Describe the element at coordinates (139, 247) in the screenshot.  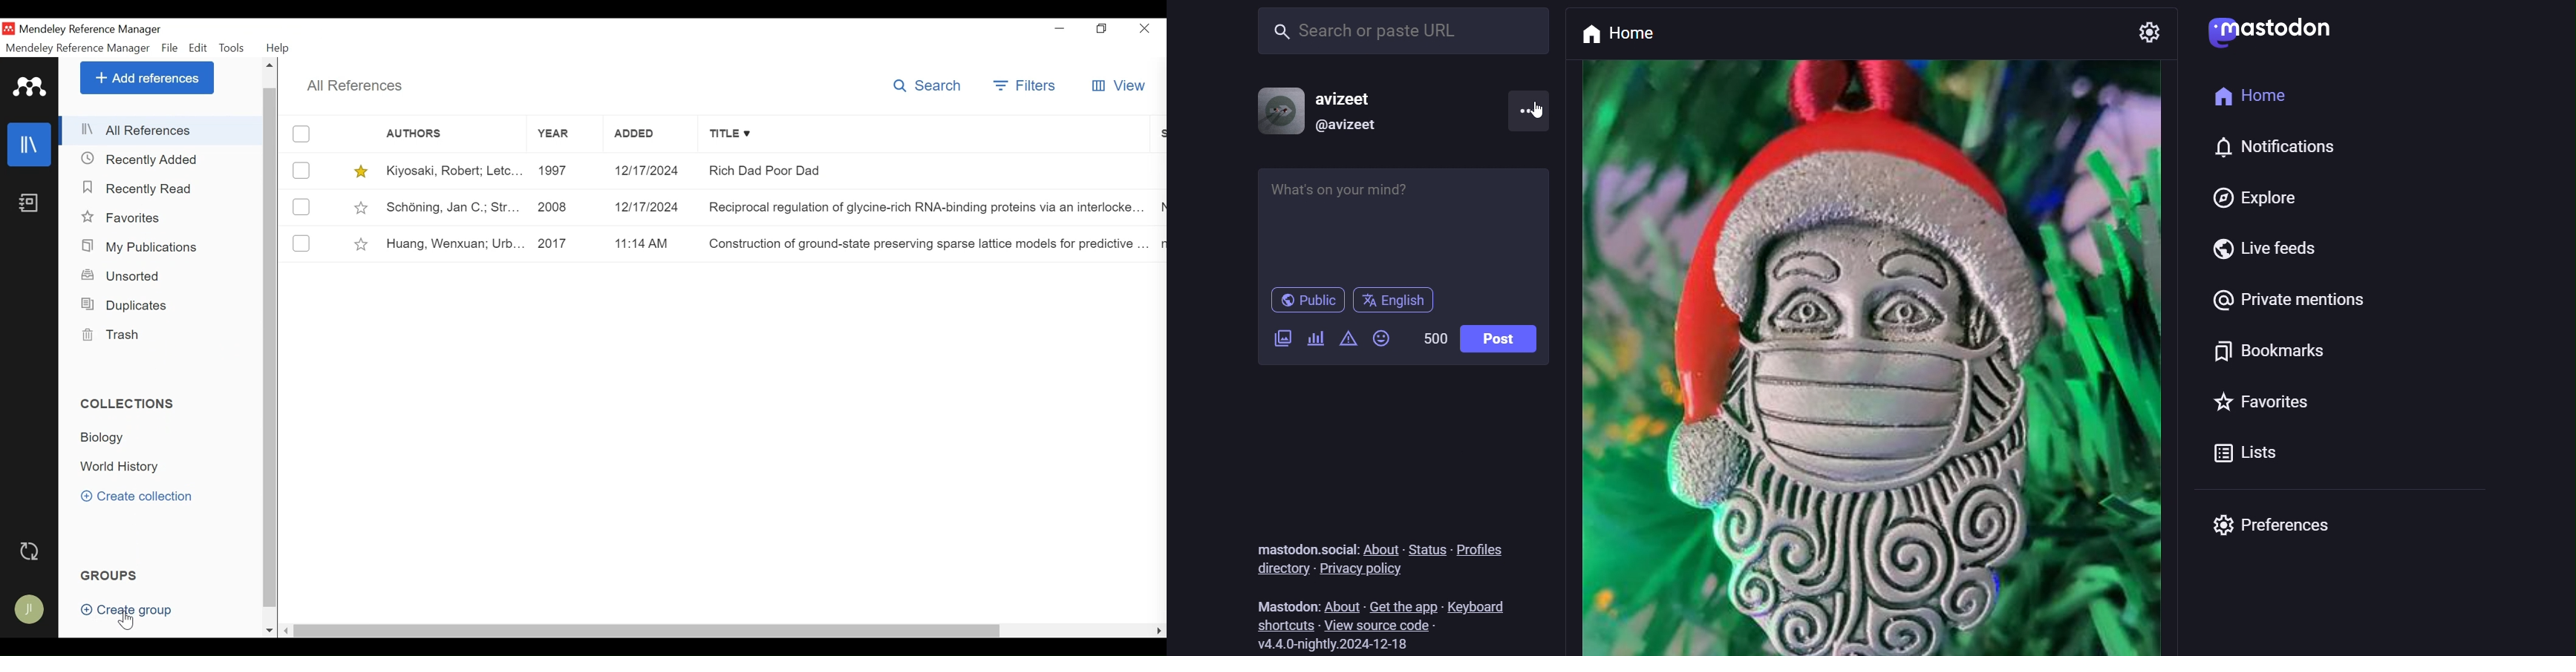
I see `My Publications` at that location.